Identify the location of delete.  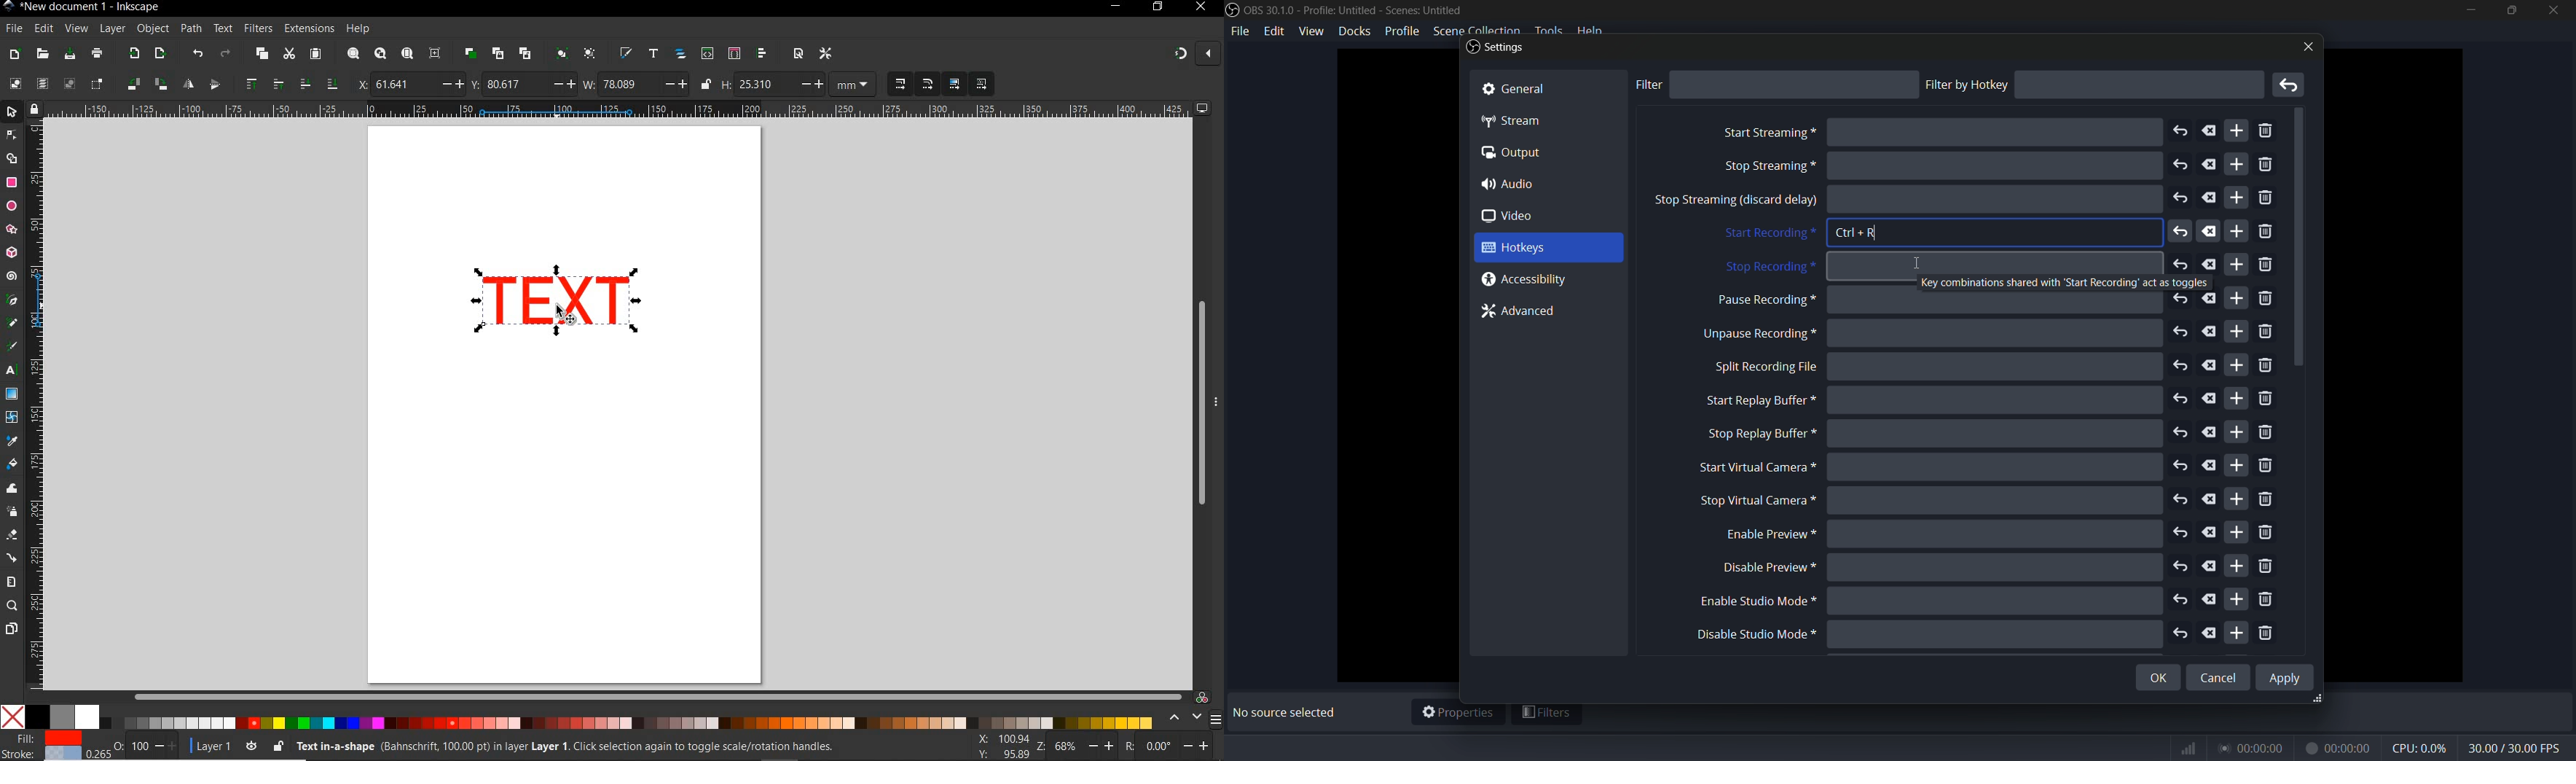
(2211, 433).